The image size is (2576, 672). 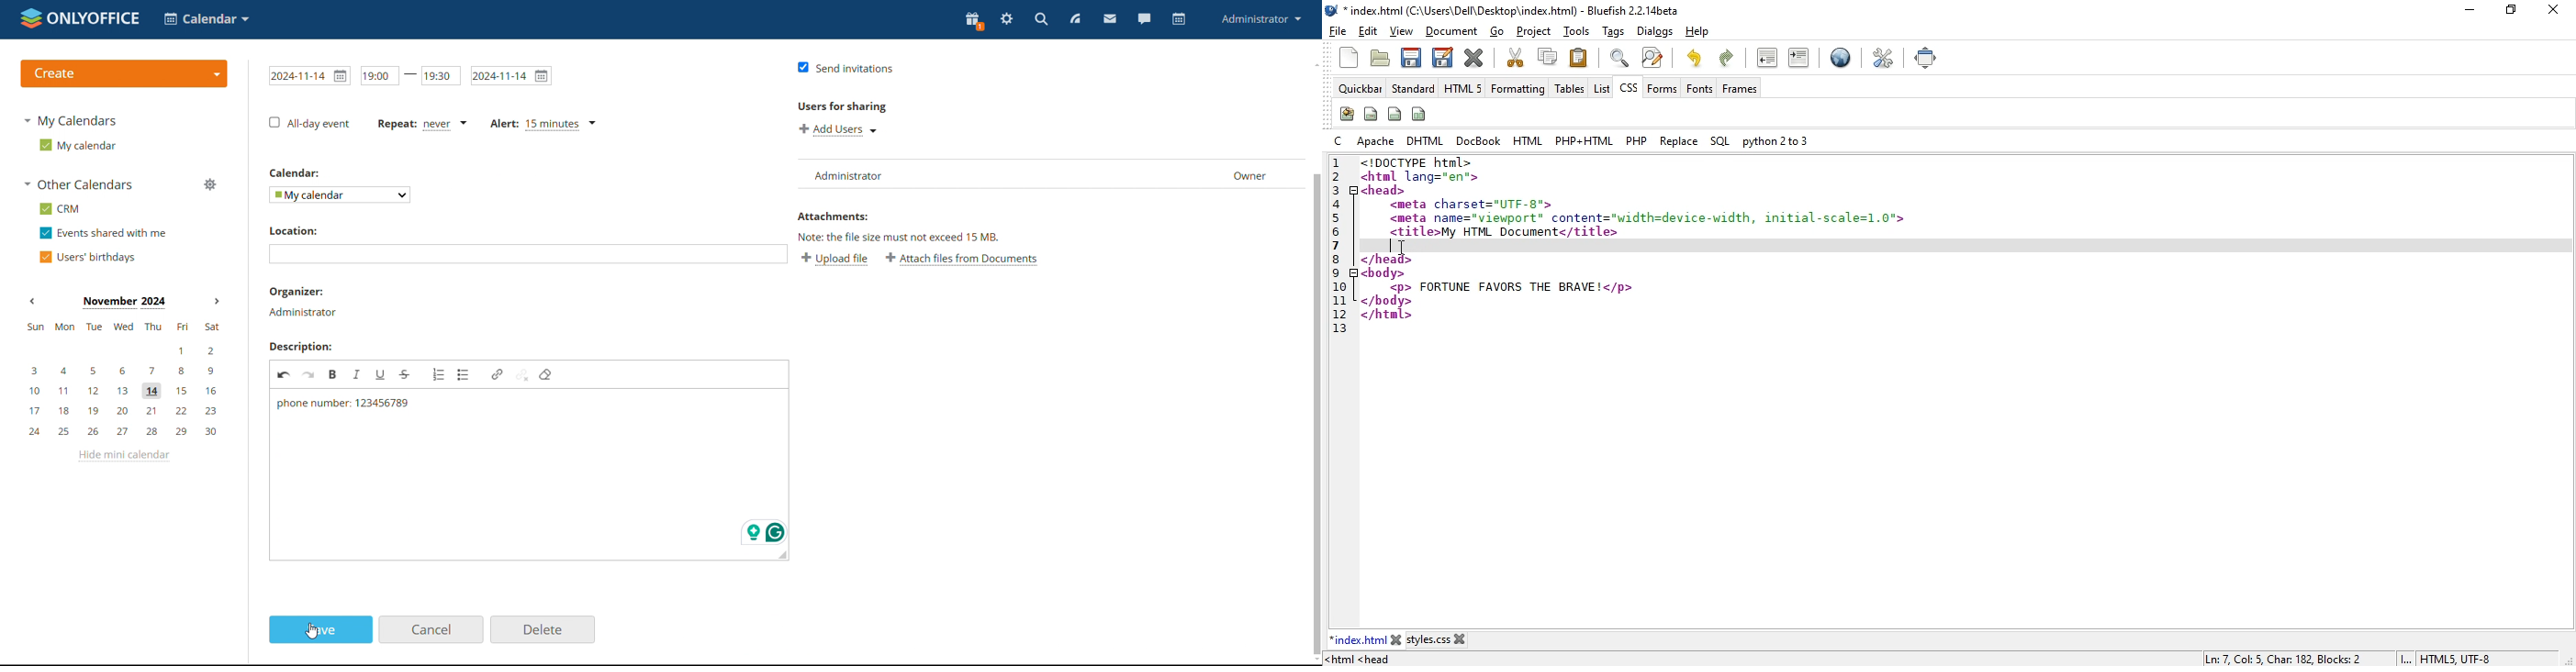 I want to click on list, so click(x=1601, y=88).